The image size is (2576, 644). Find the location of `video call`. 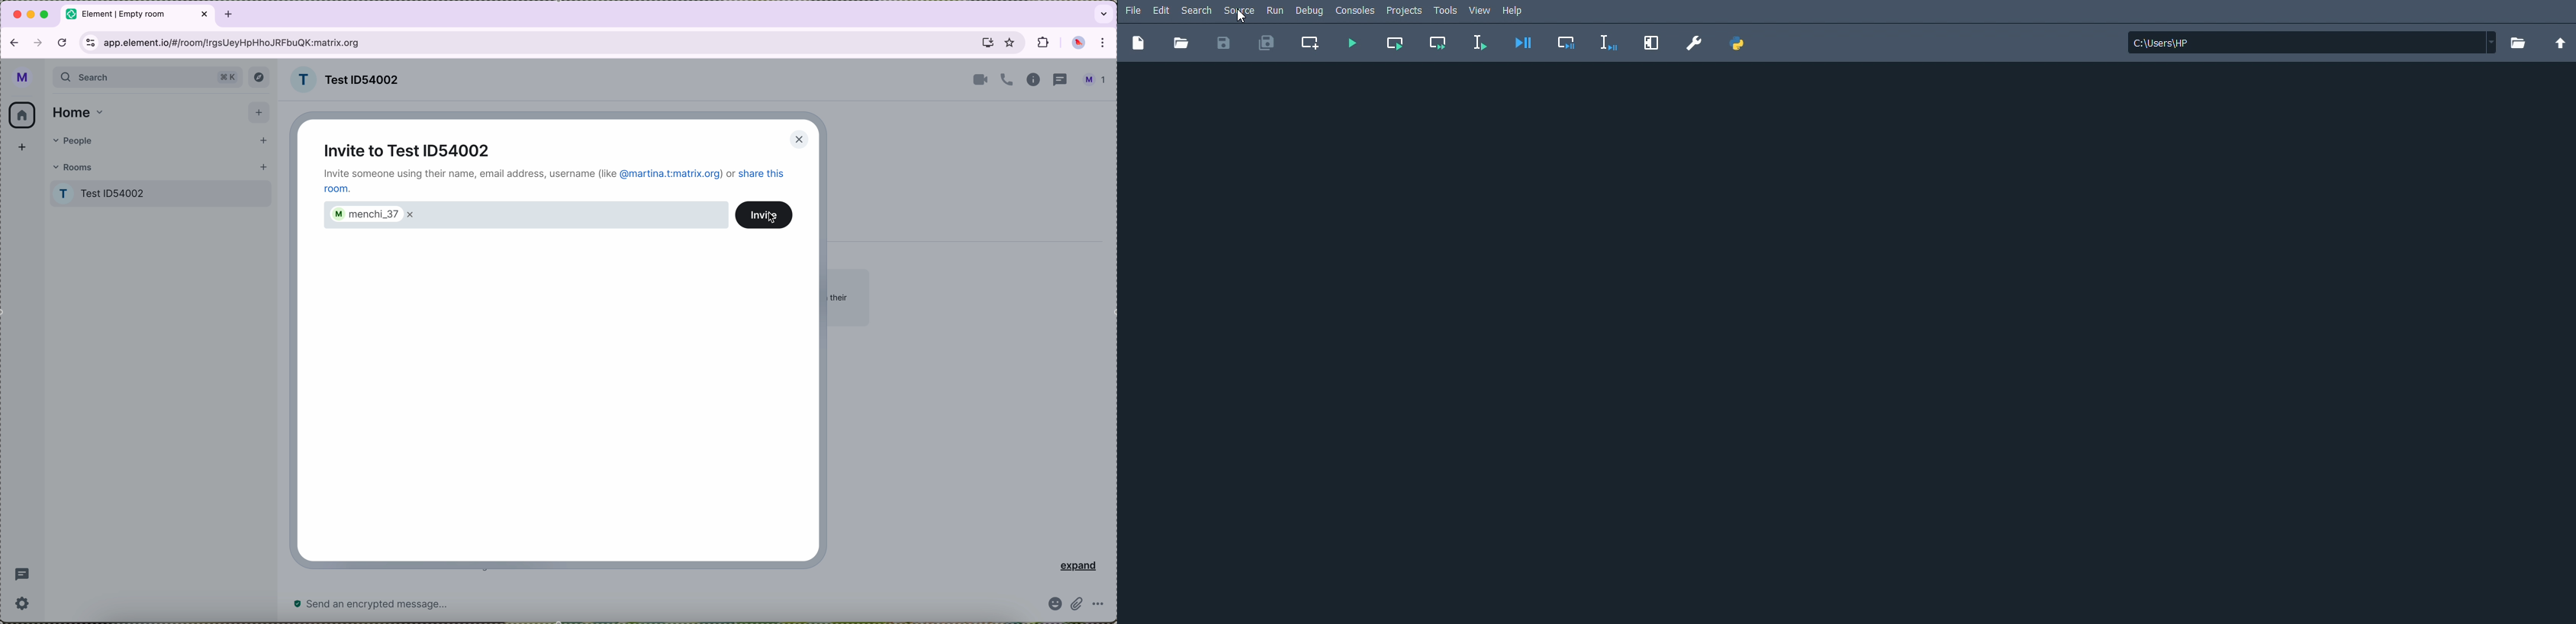

video call is located at coordinates (978, 79).